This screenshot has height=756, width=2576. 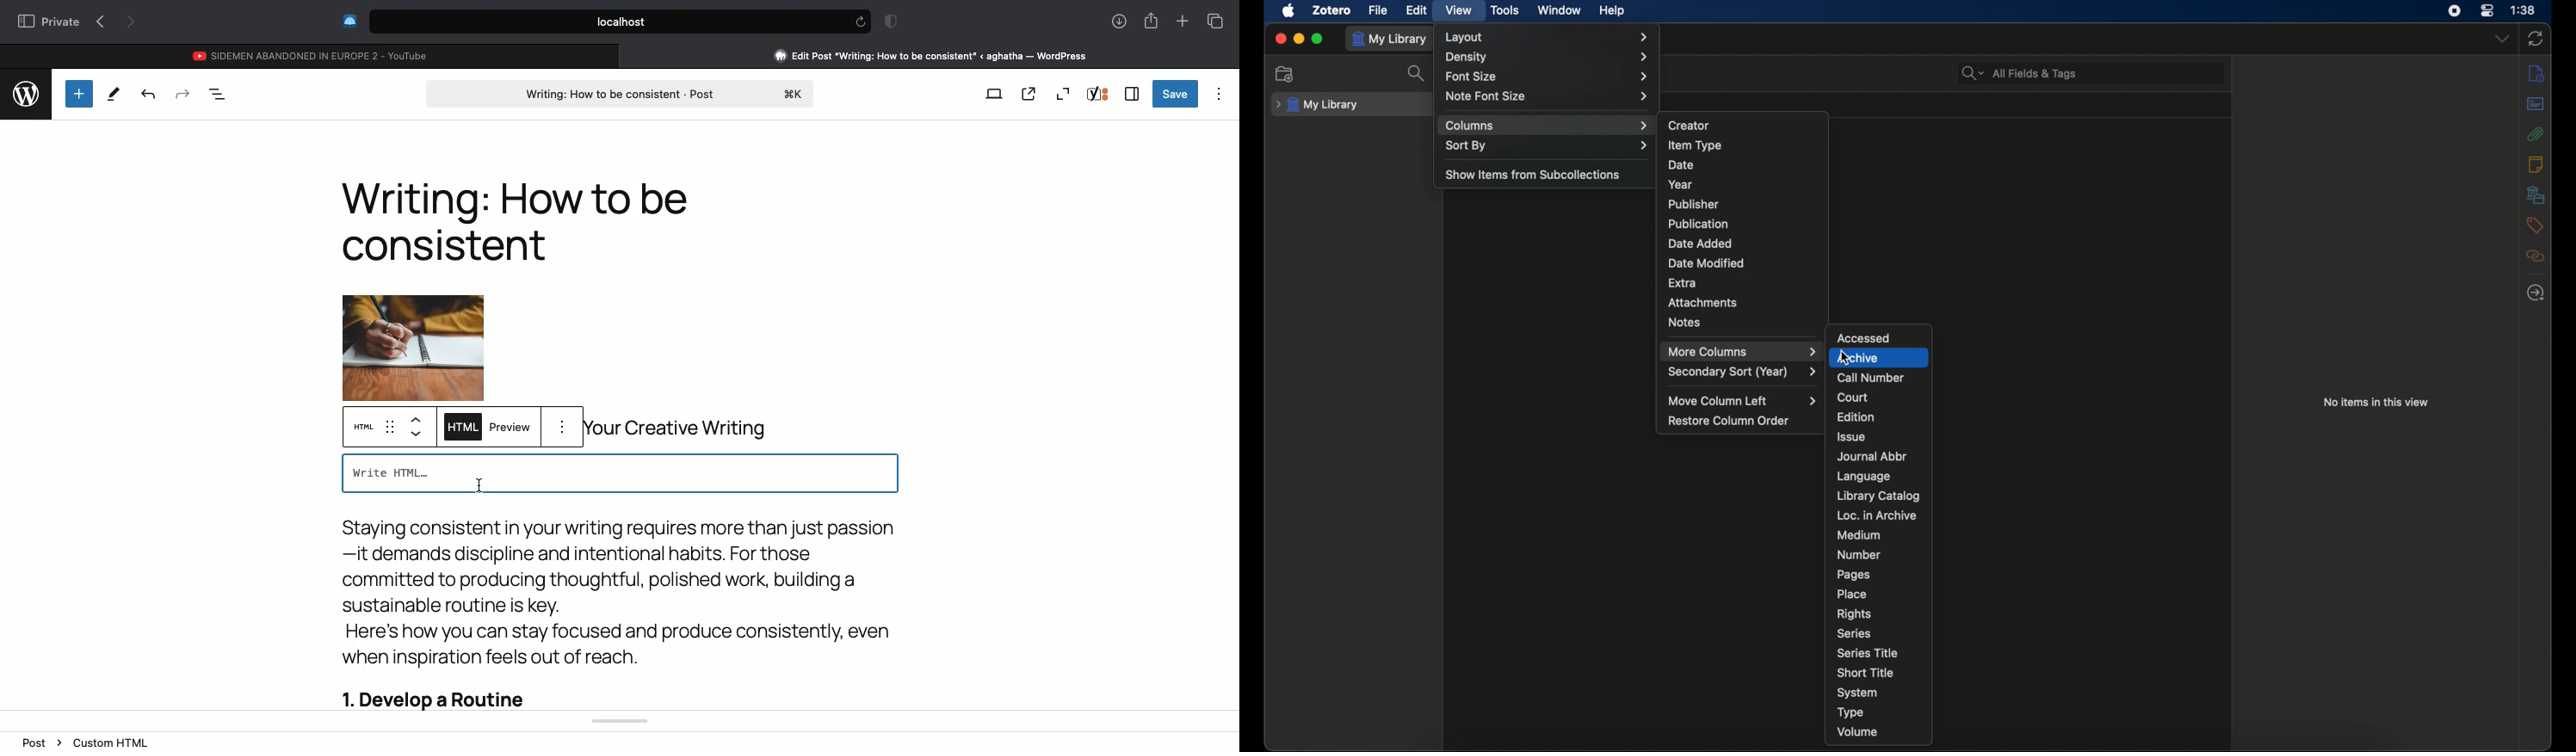 What do you see at coordinates (114, 95) in the screenshot?
I see `Tools` at bounding box center [114, 95].